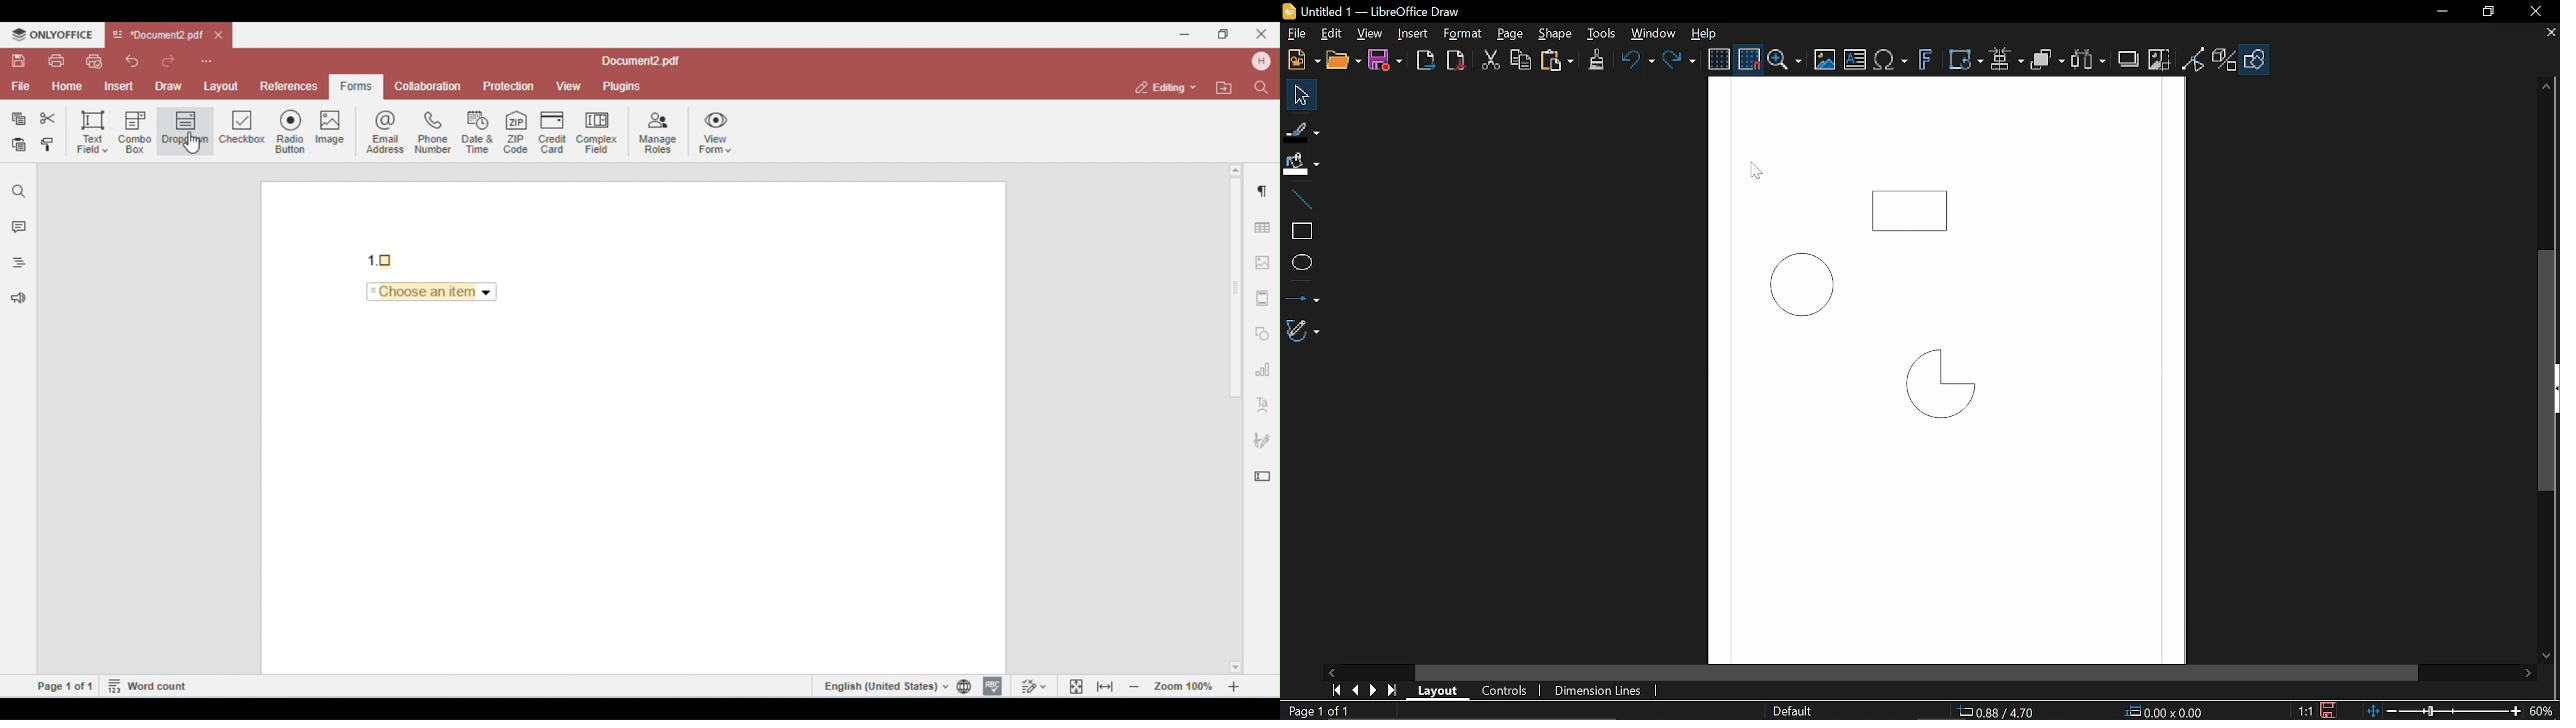  I want to click on Circle, so click(1796, 284).